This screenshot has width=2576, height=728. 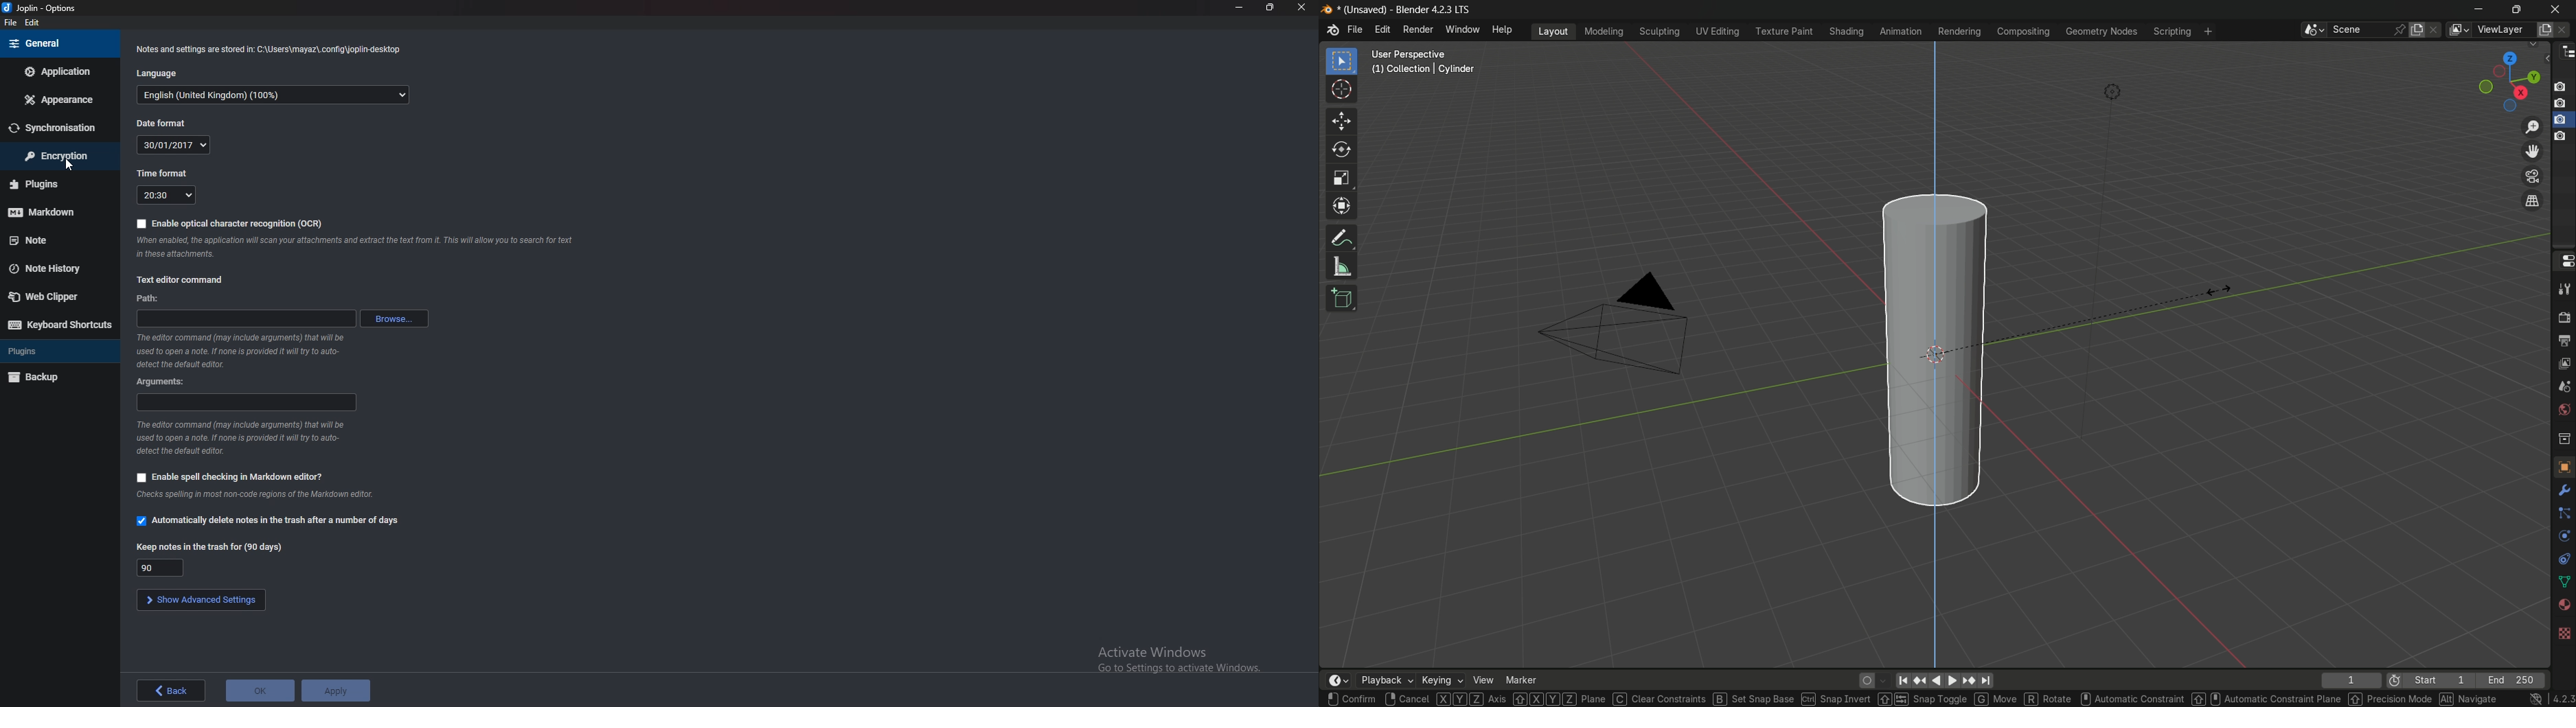 What do you see at coordinates (2532, 200) in the screenshot?
I see `switch current view` at bounding box center [2532, 200].